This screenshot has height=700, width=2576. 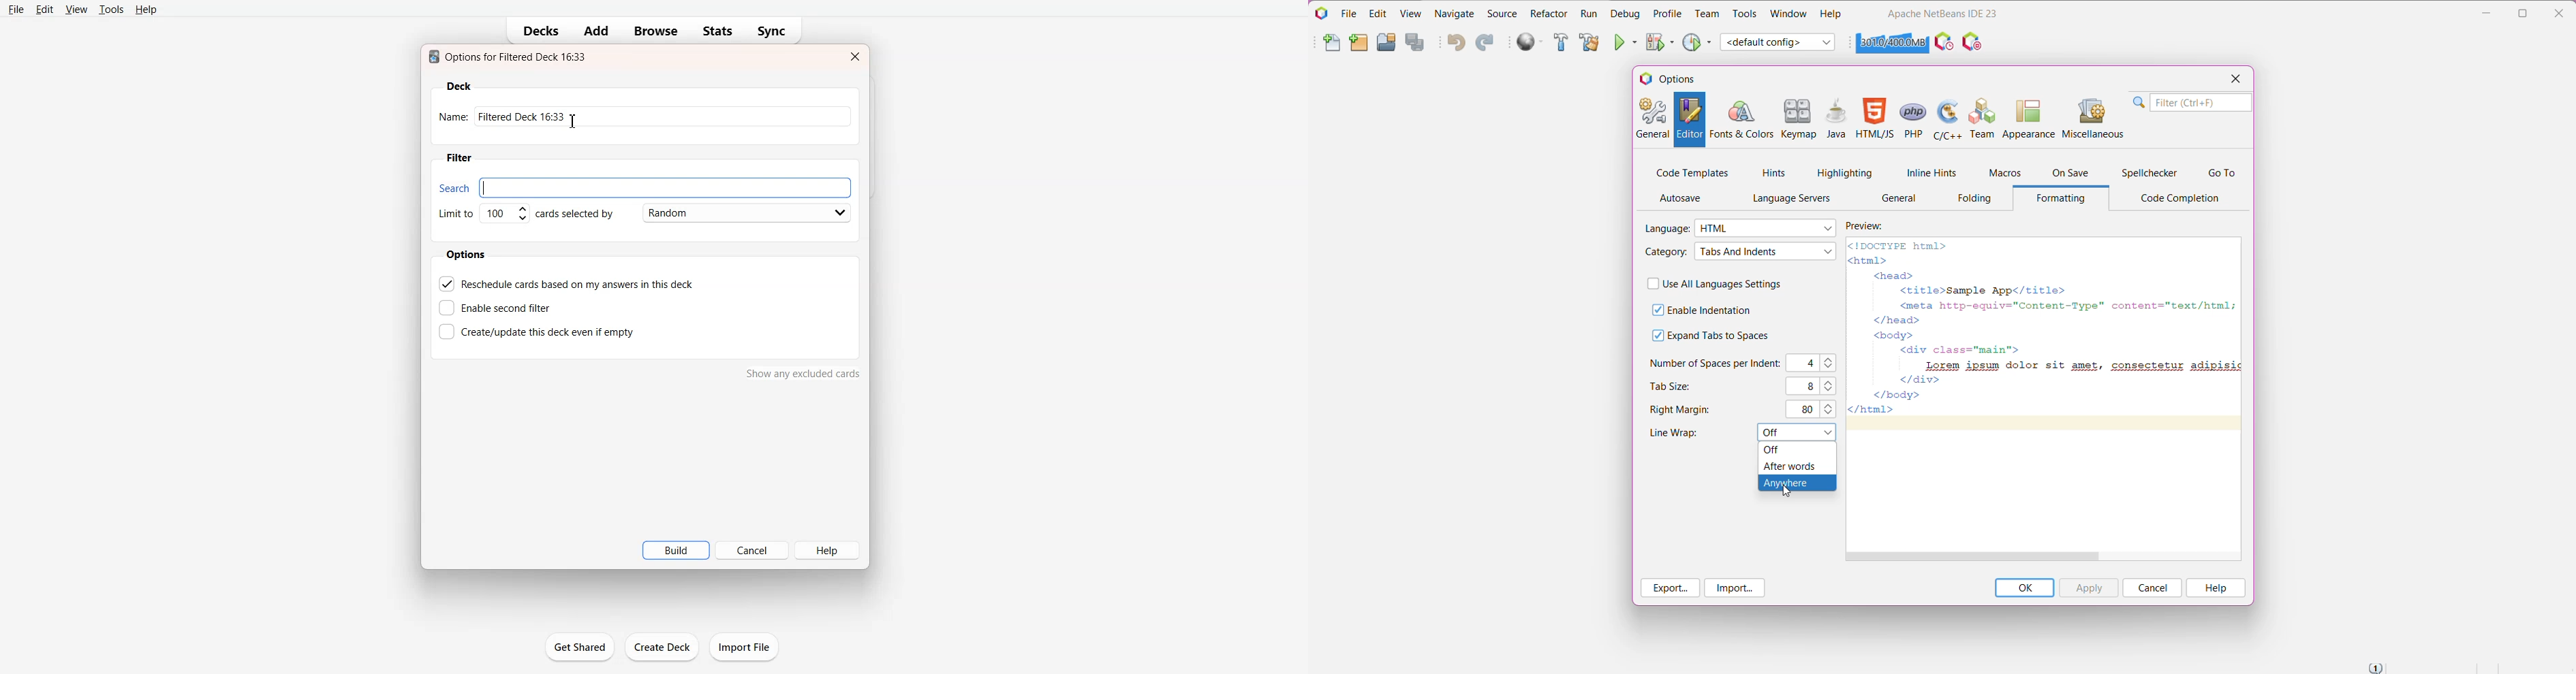 What do you see at coordinates (657, 31) in the screenshot?
I see `Browse` at bounding box center [657, 31].